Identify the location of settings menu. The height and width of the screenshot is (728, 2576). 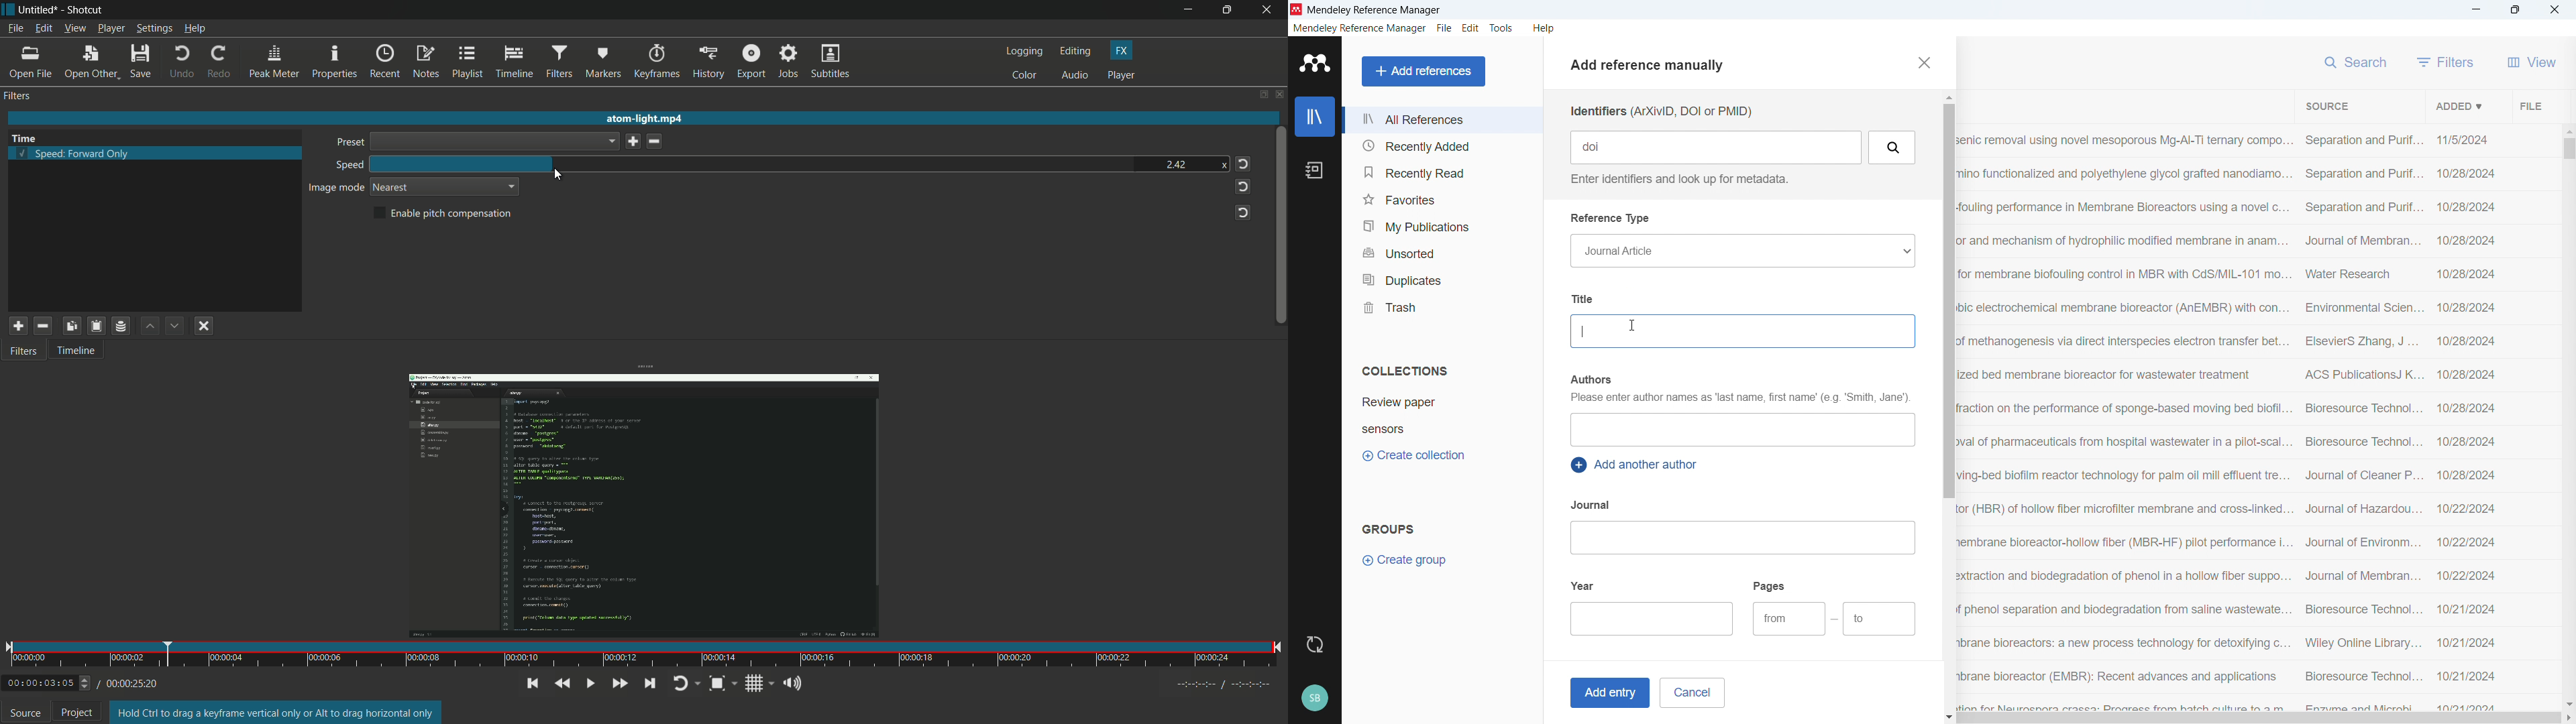
(154, 29).